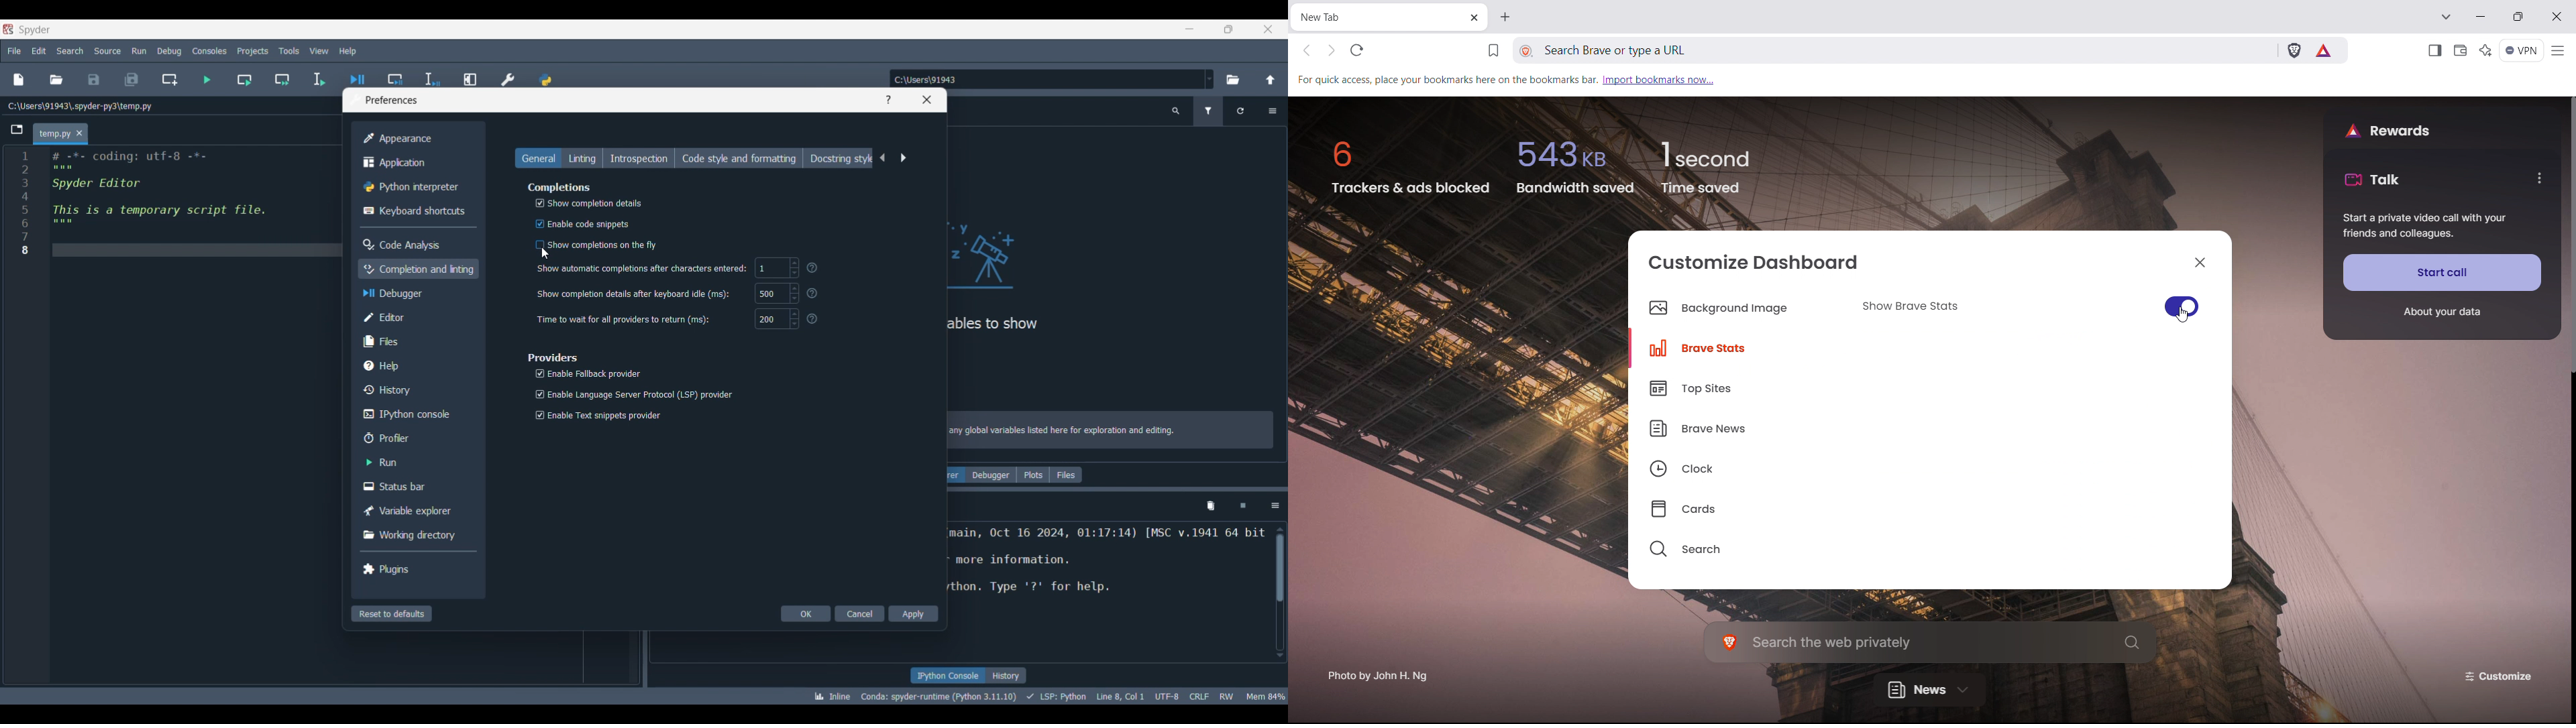  What do you see at coordinates (417, 389) in the screenshot?
I see `History` at bounding box center [417, 389].